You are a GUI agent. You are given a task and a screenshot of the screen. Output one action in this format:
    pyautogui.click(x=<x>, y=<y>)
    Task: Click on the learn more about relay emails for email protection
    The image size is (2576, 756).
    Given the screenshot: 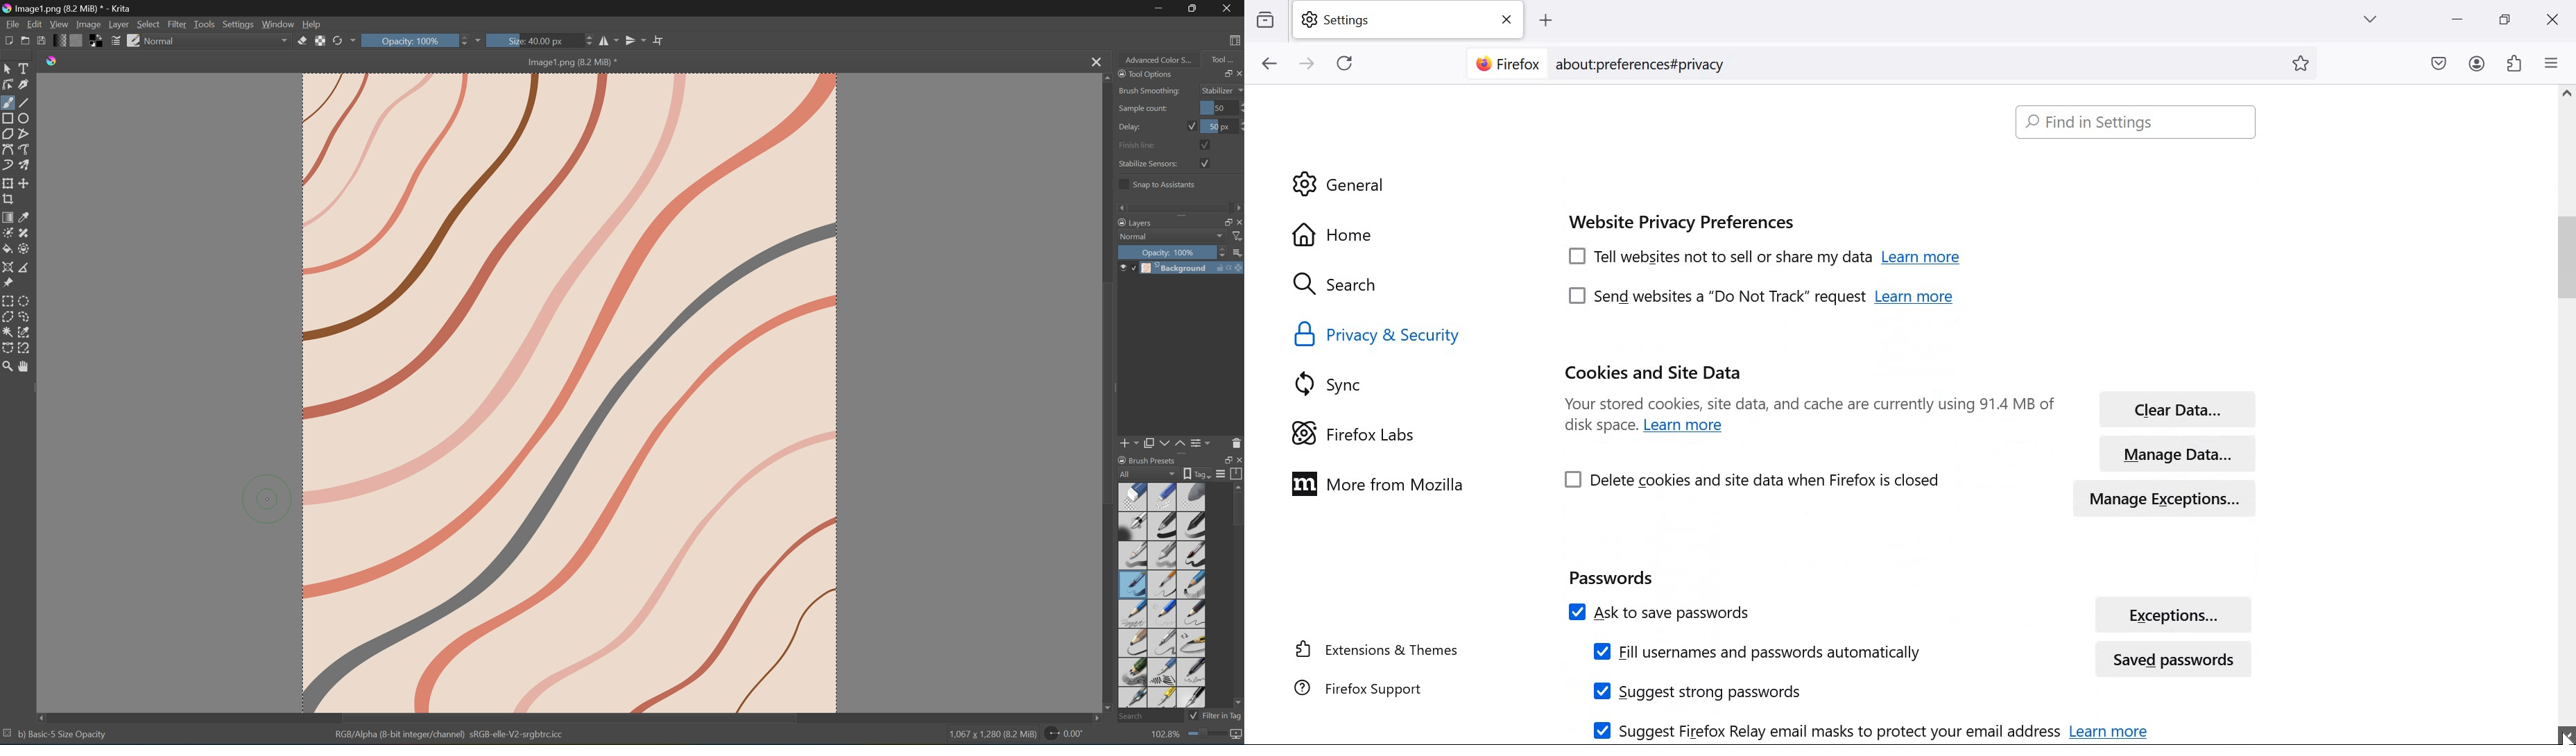 What is the action you would take?
    pyautogui.click(x=2115, y=733)
    